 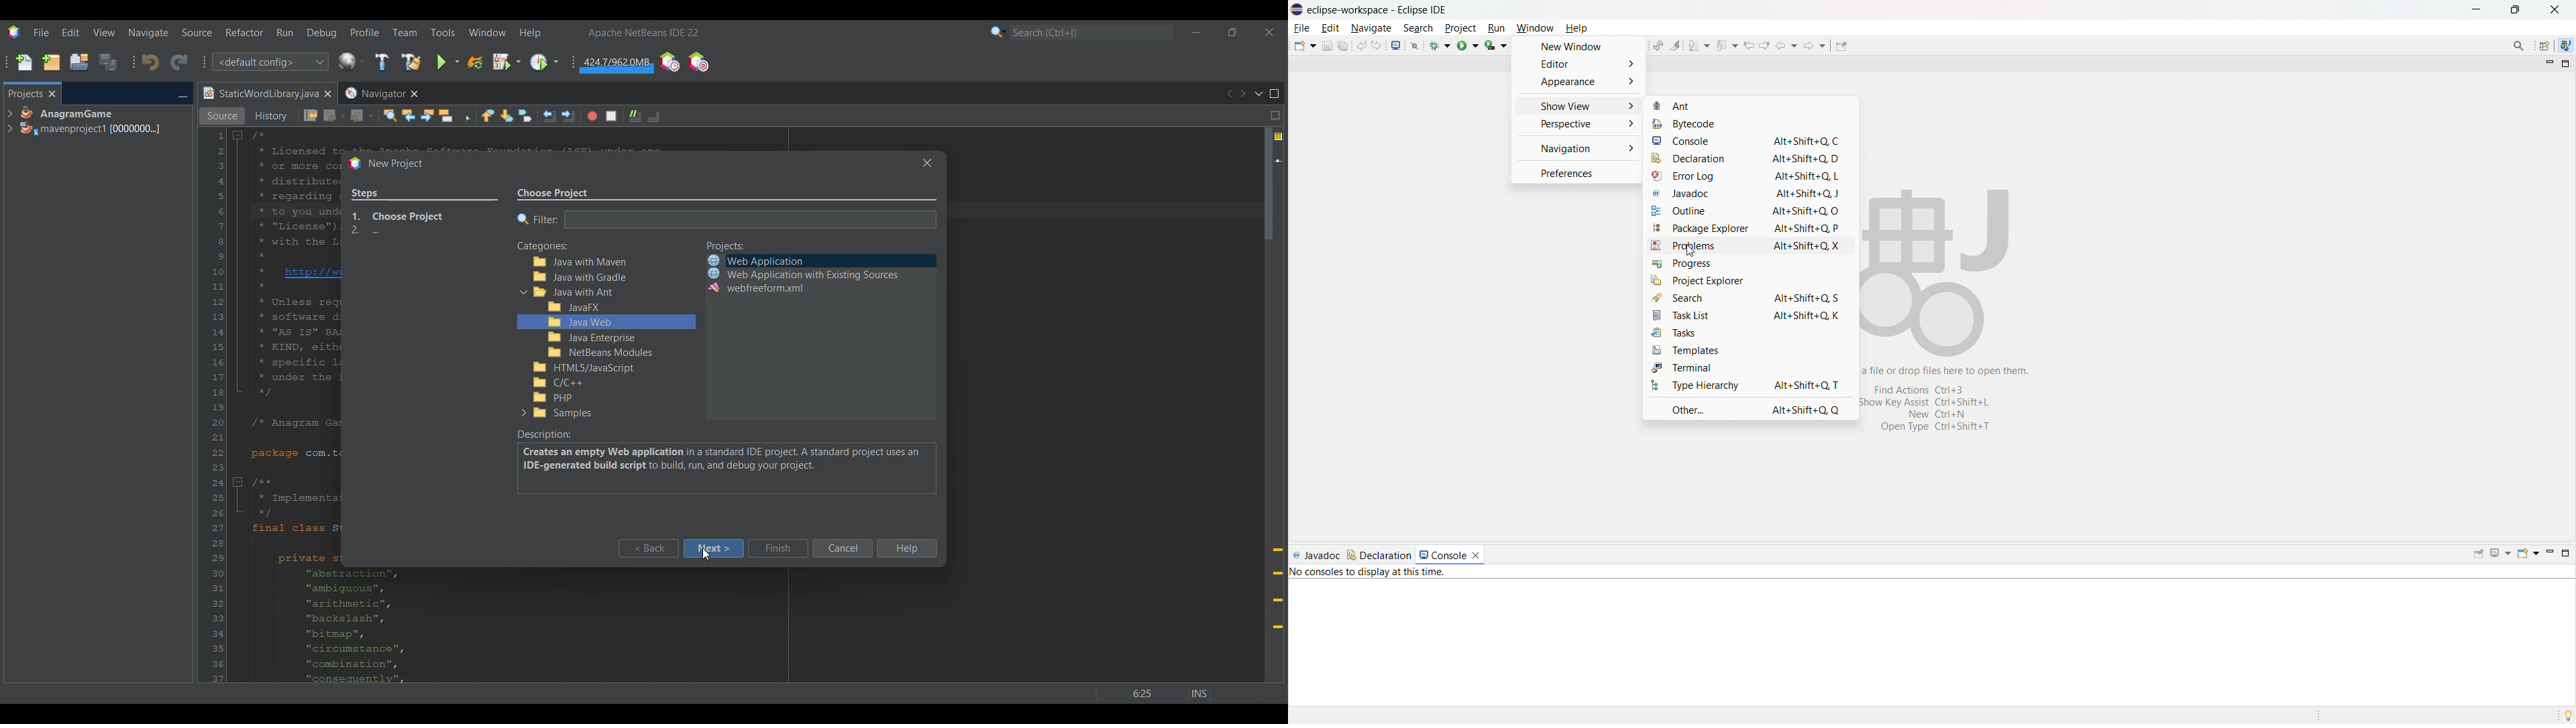 I want to click on Start macro recording, so click(x=592, y=116).